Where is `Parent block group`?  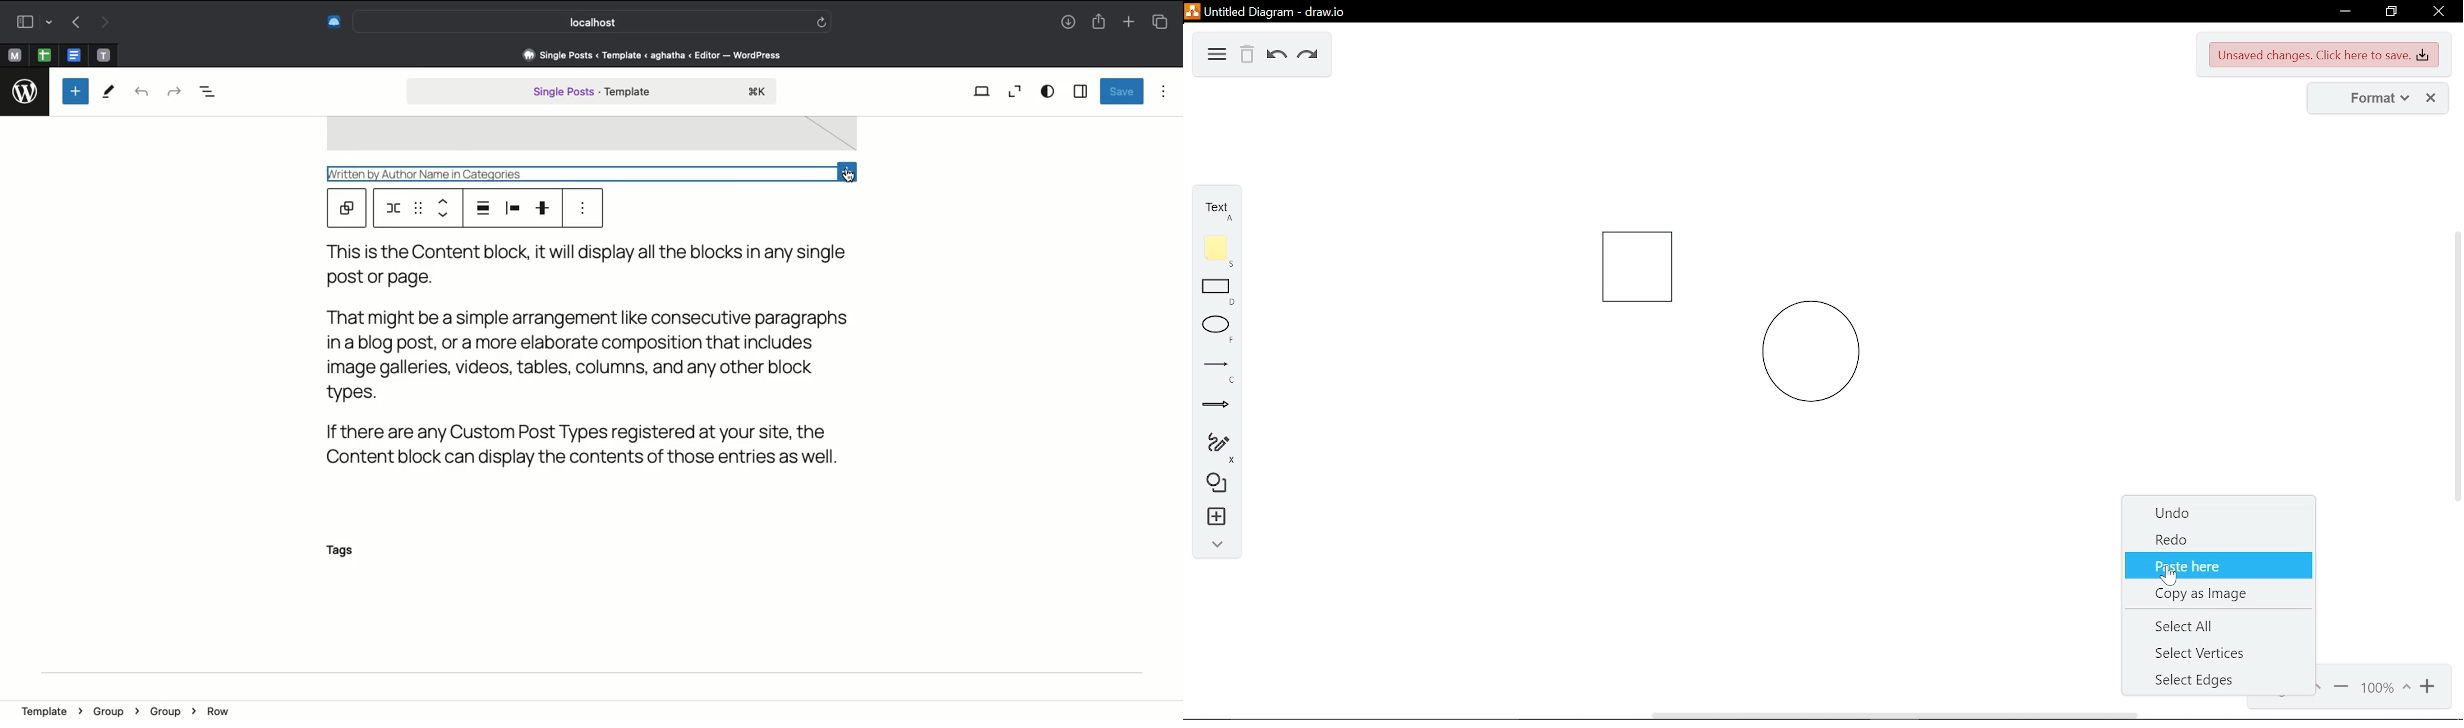 Parent block group is located at coordinates (346, 209).